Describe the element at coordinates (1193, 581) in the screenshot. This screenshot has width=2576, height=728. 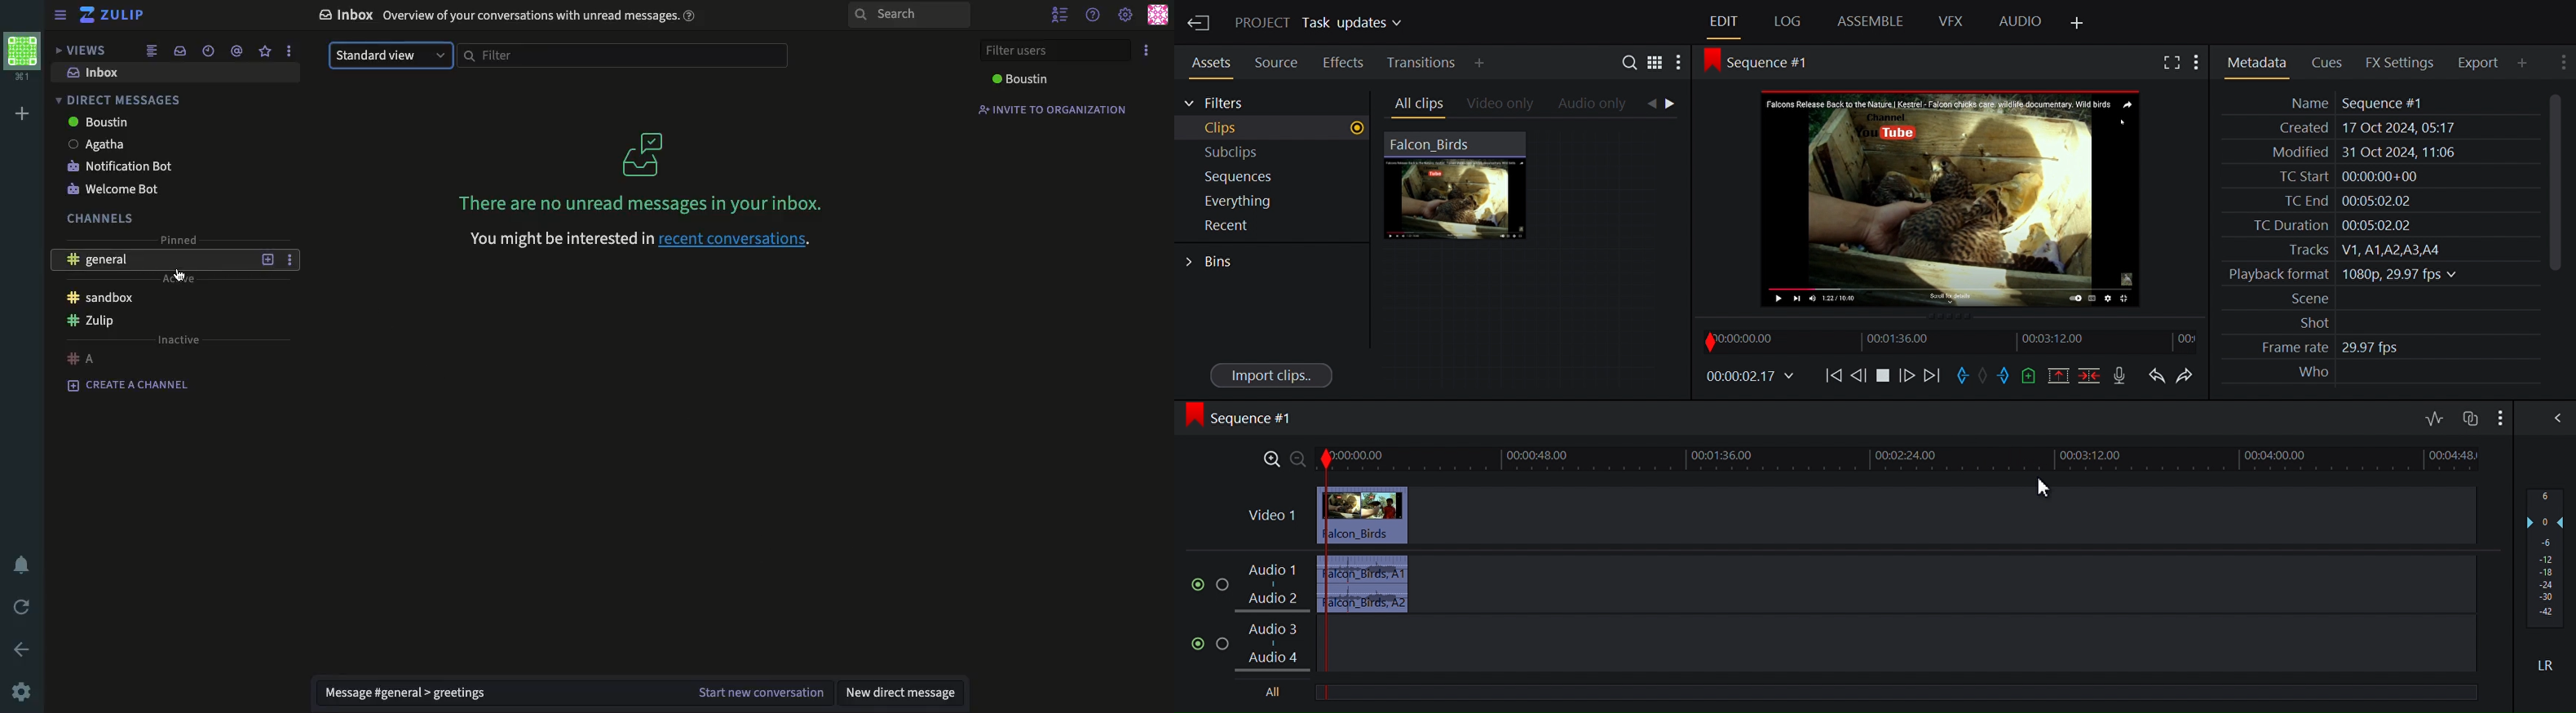
I see `Mute/Unmute` at that location.